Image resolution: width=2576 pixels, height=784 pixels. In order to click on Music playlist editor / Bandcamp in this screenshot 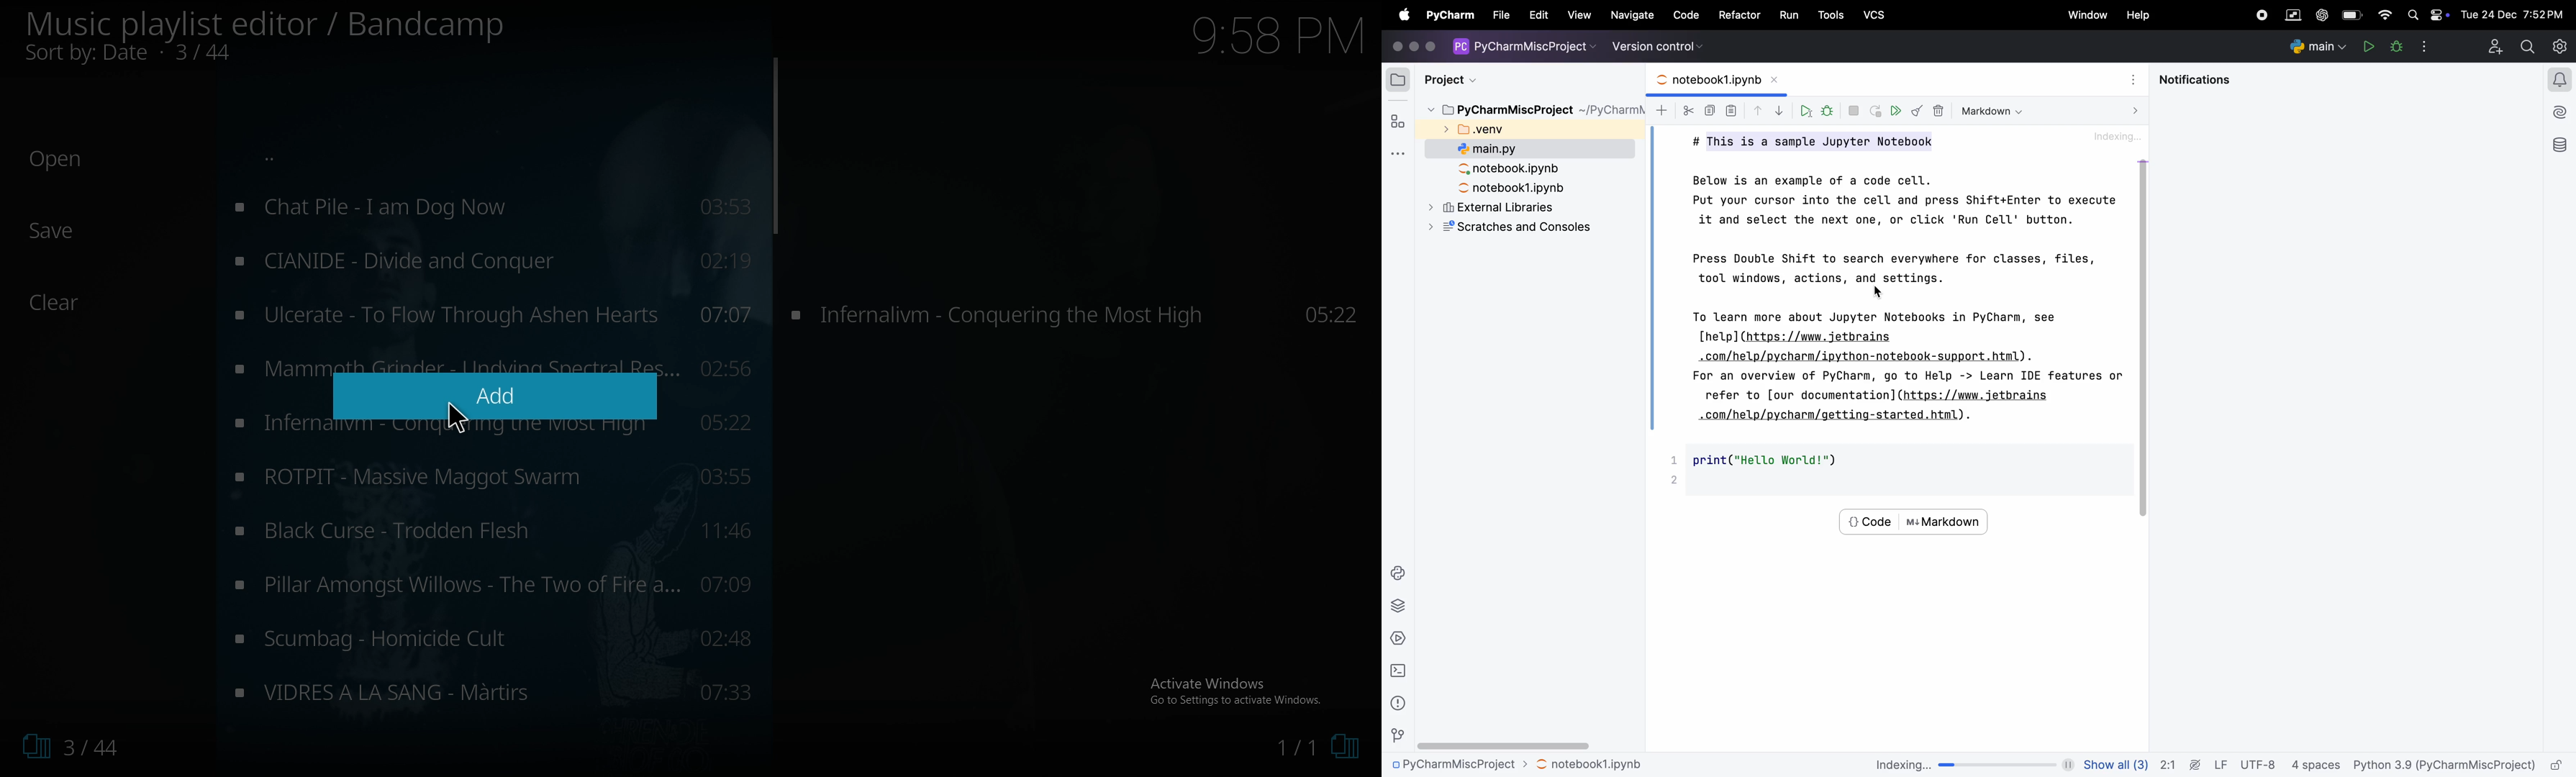, I will do `click(266, 24)`.